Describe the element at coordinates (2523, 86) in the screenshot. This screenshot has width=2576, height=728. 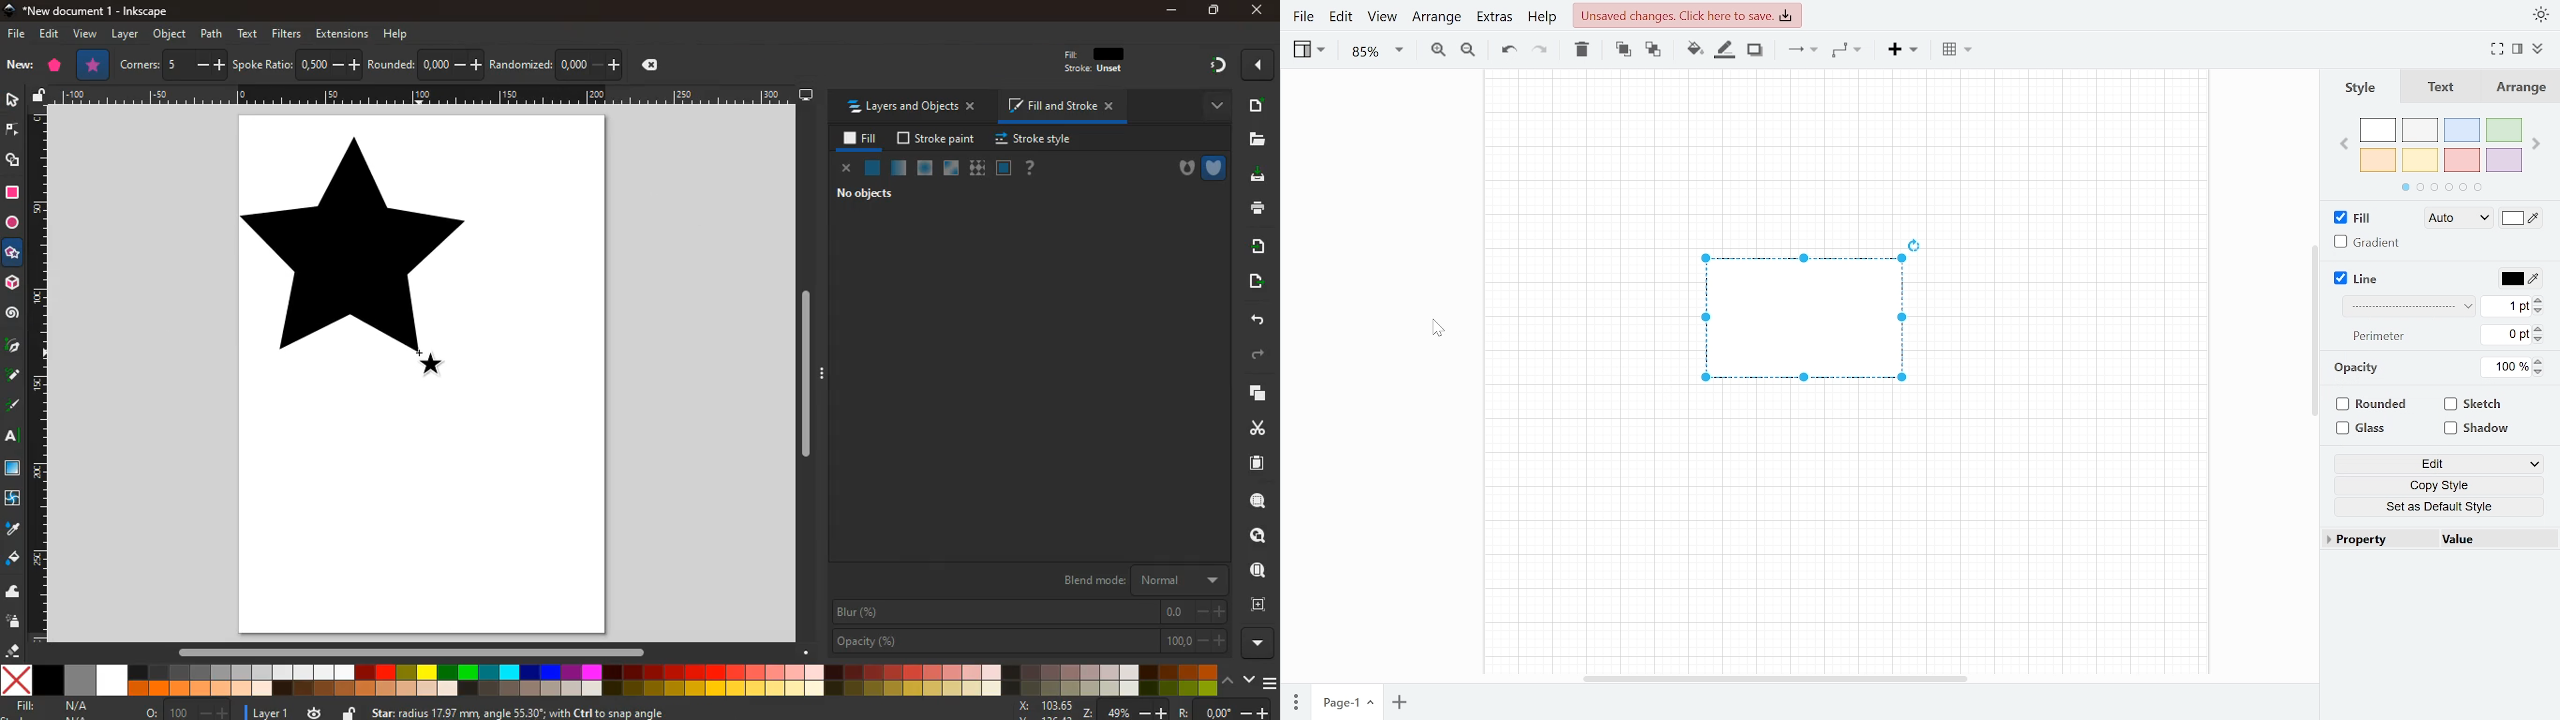
I see `Arrange` at that location.